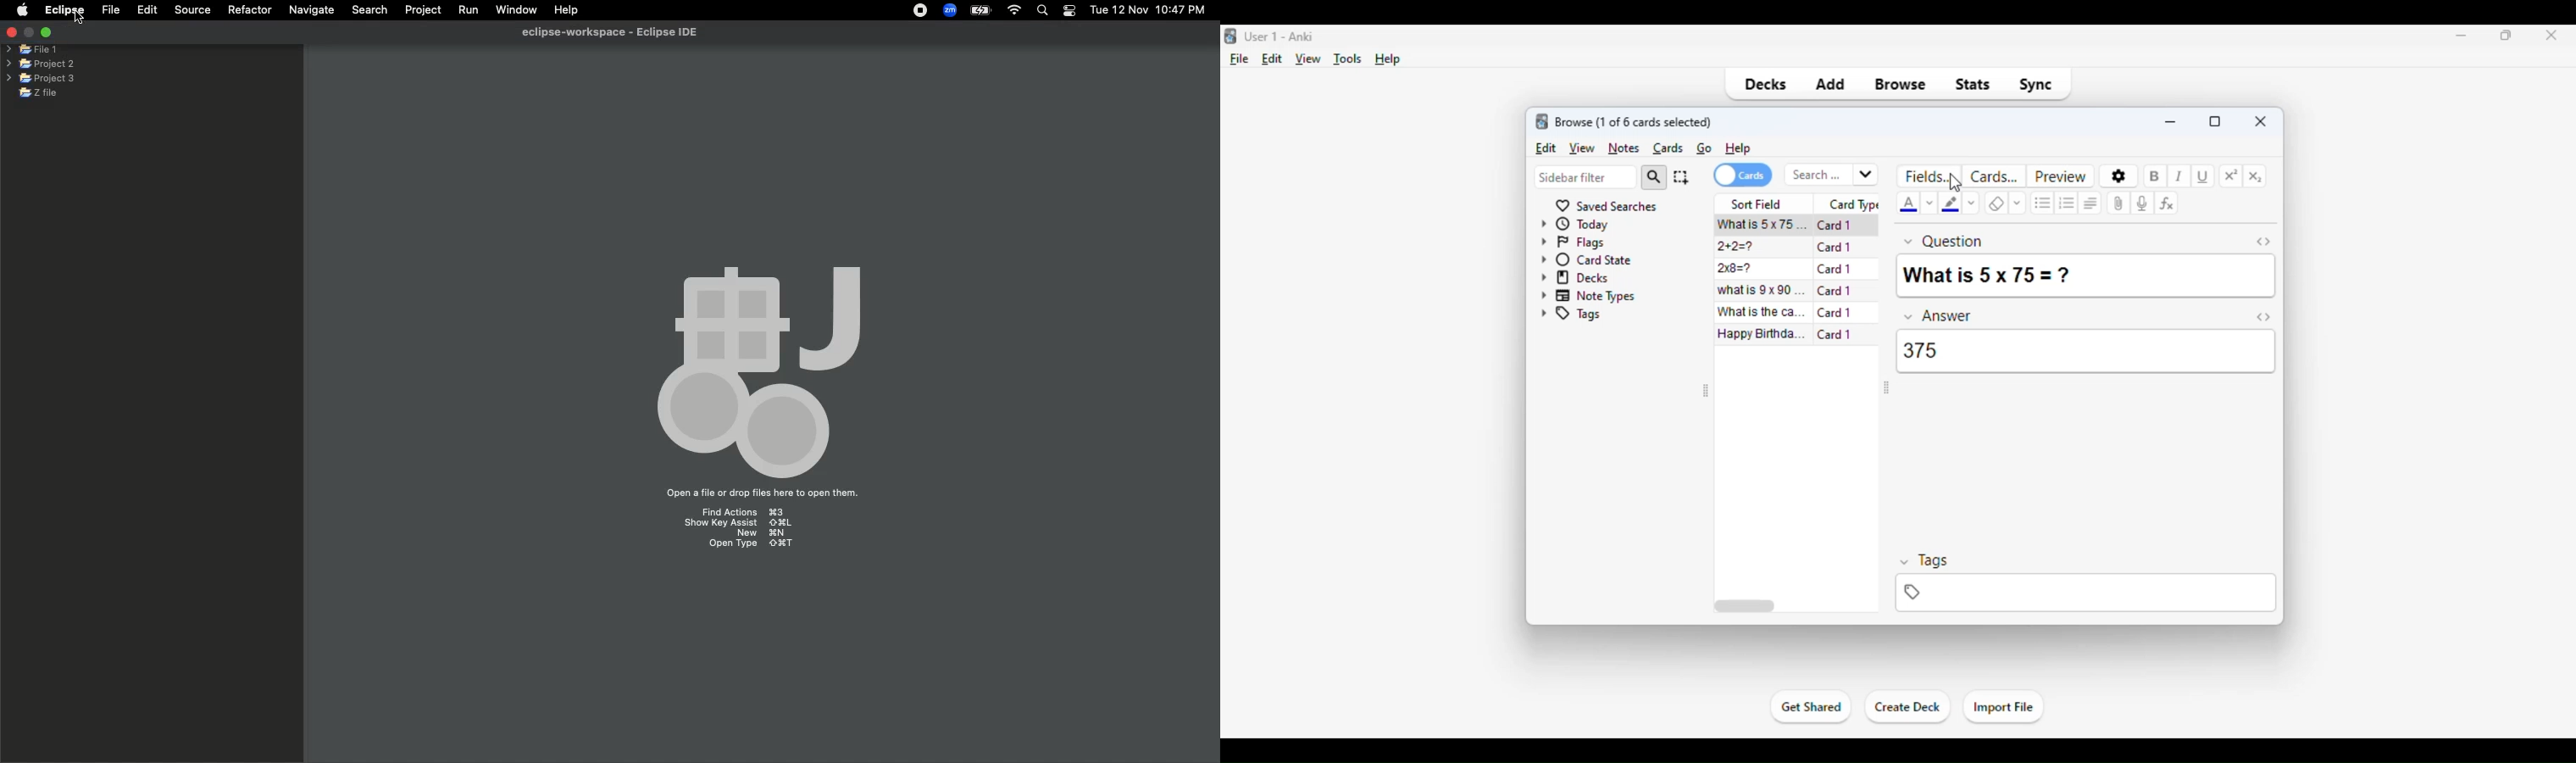  Describe the element at coordinates (1901, 85) in the screenshot. I see `browse` at that location.